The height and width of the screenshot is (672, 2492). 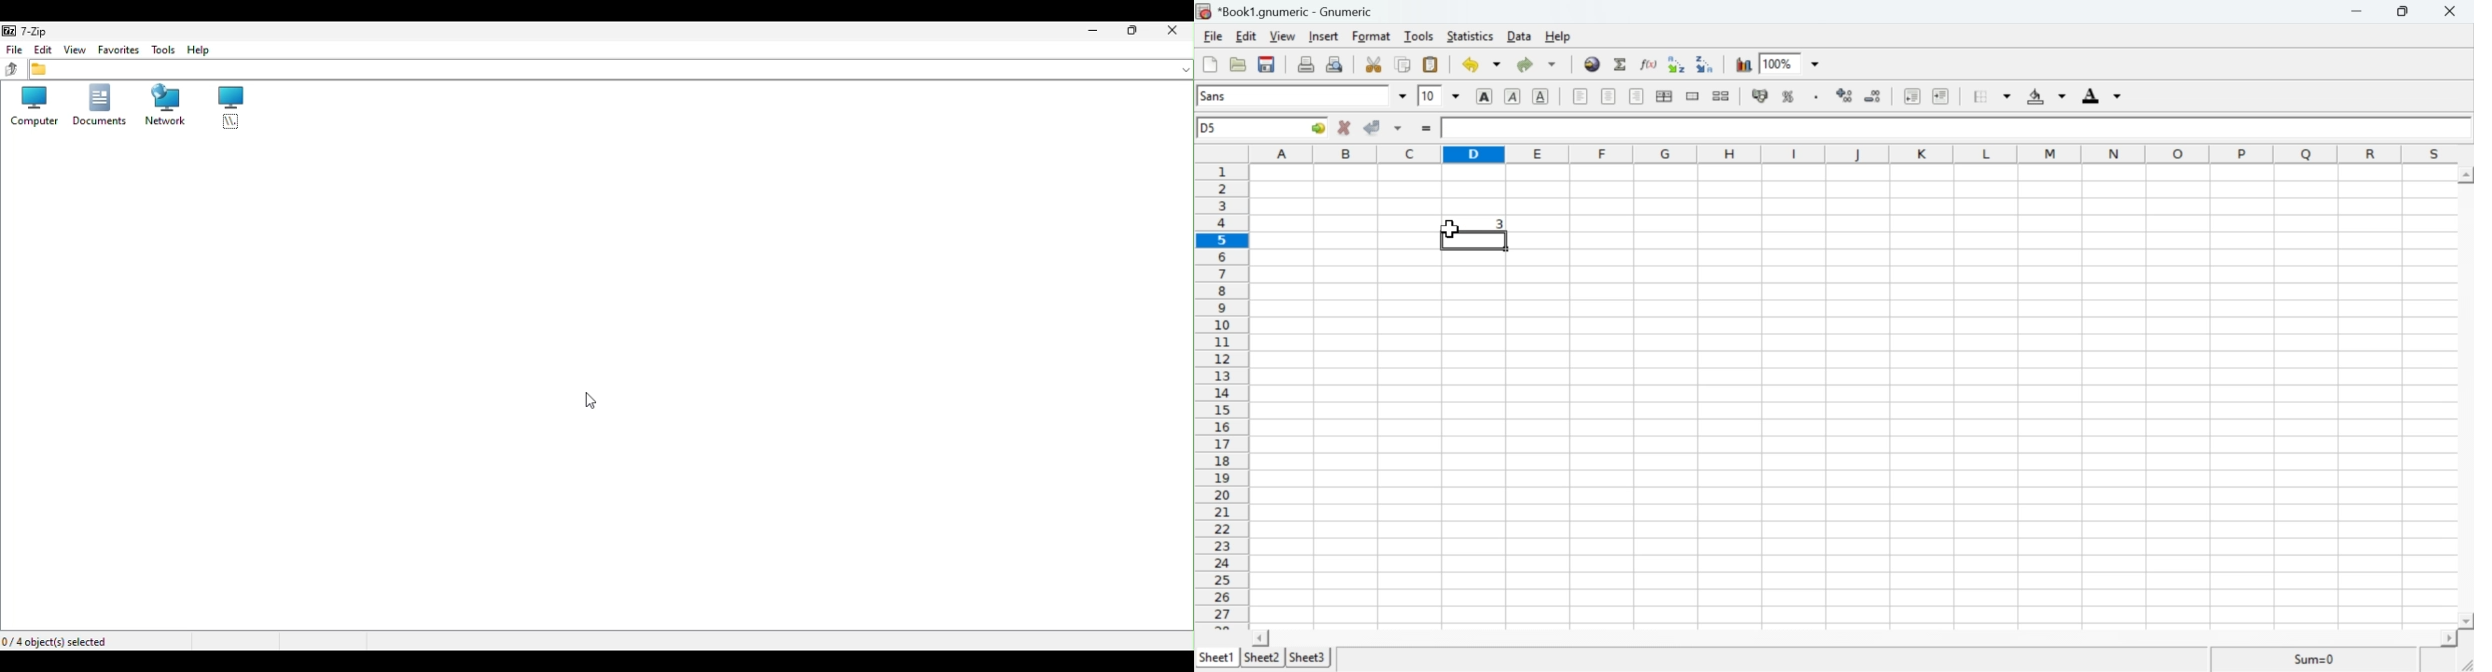 I want to click on value, so click(x=1473, y=223).